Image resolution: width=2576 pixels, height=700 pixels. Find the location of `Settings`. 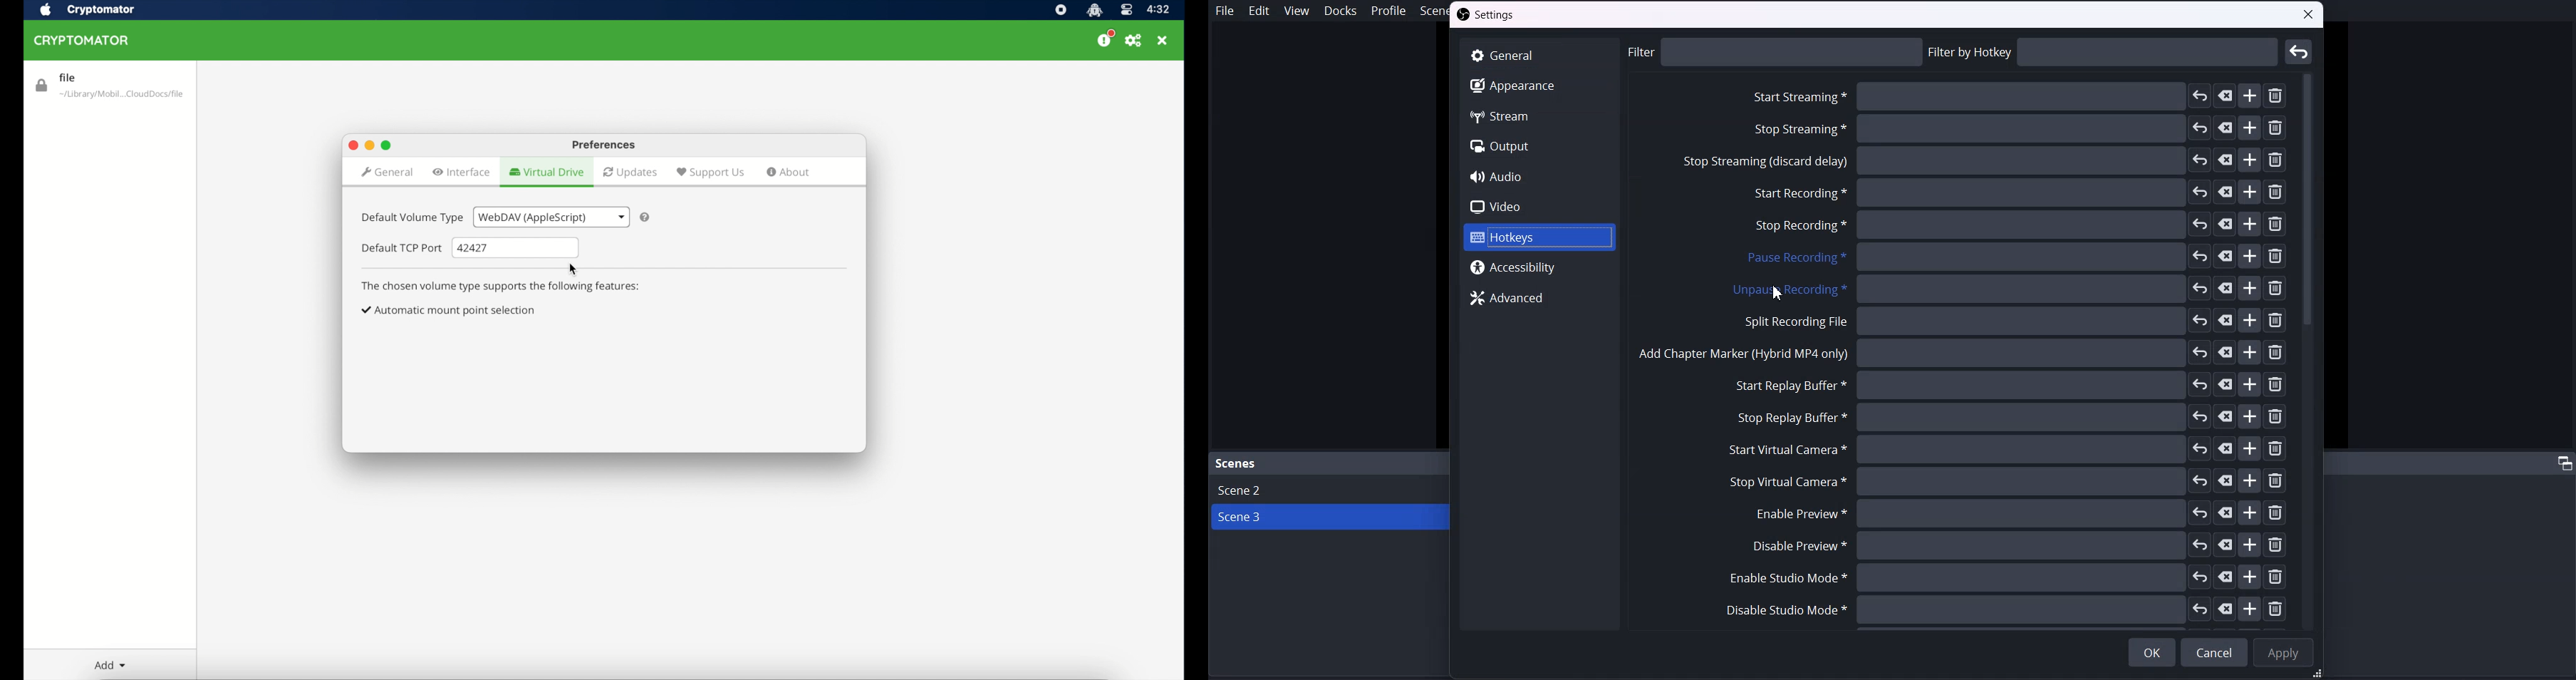

Settings is located at coordinates (1490, 16).